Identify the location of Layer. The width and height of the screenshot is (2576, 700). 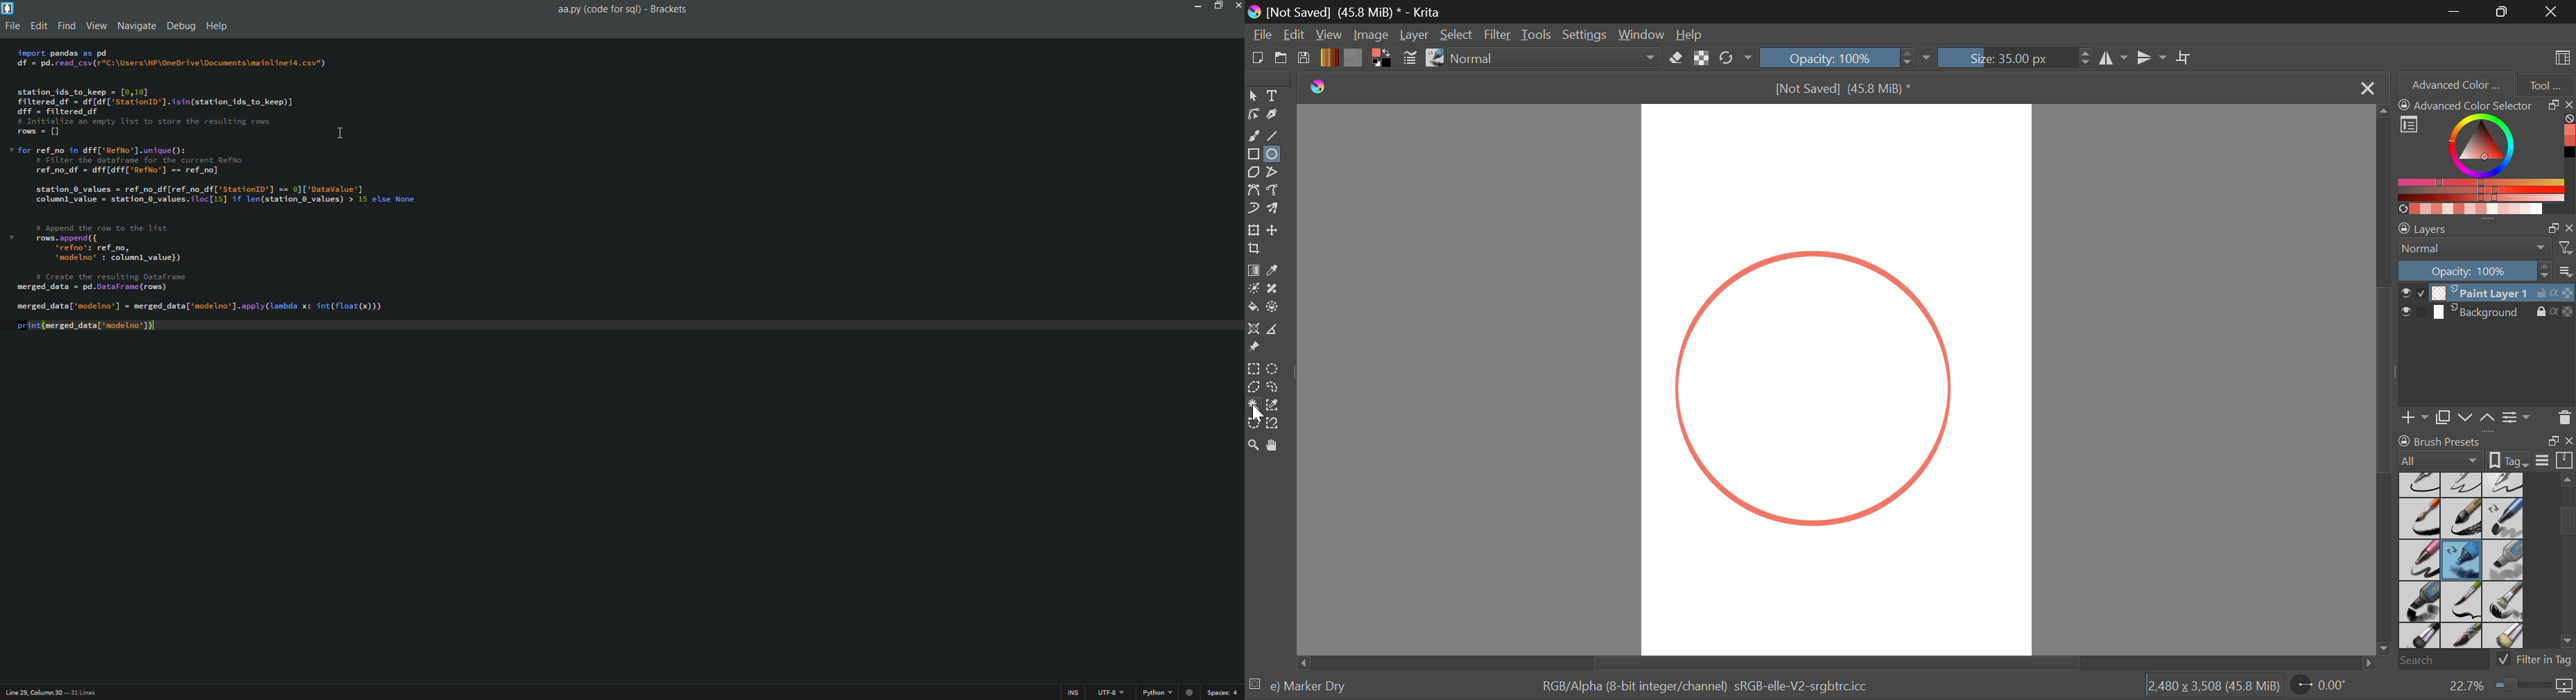
(1414, 35).